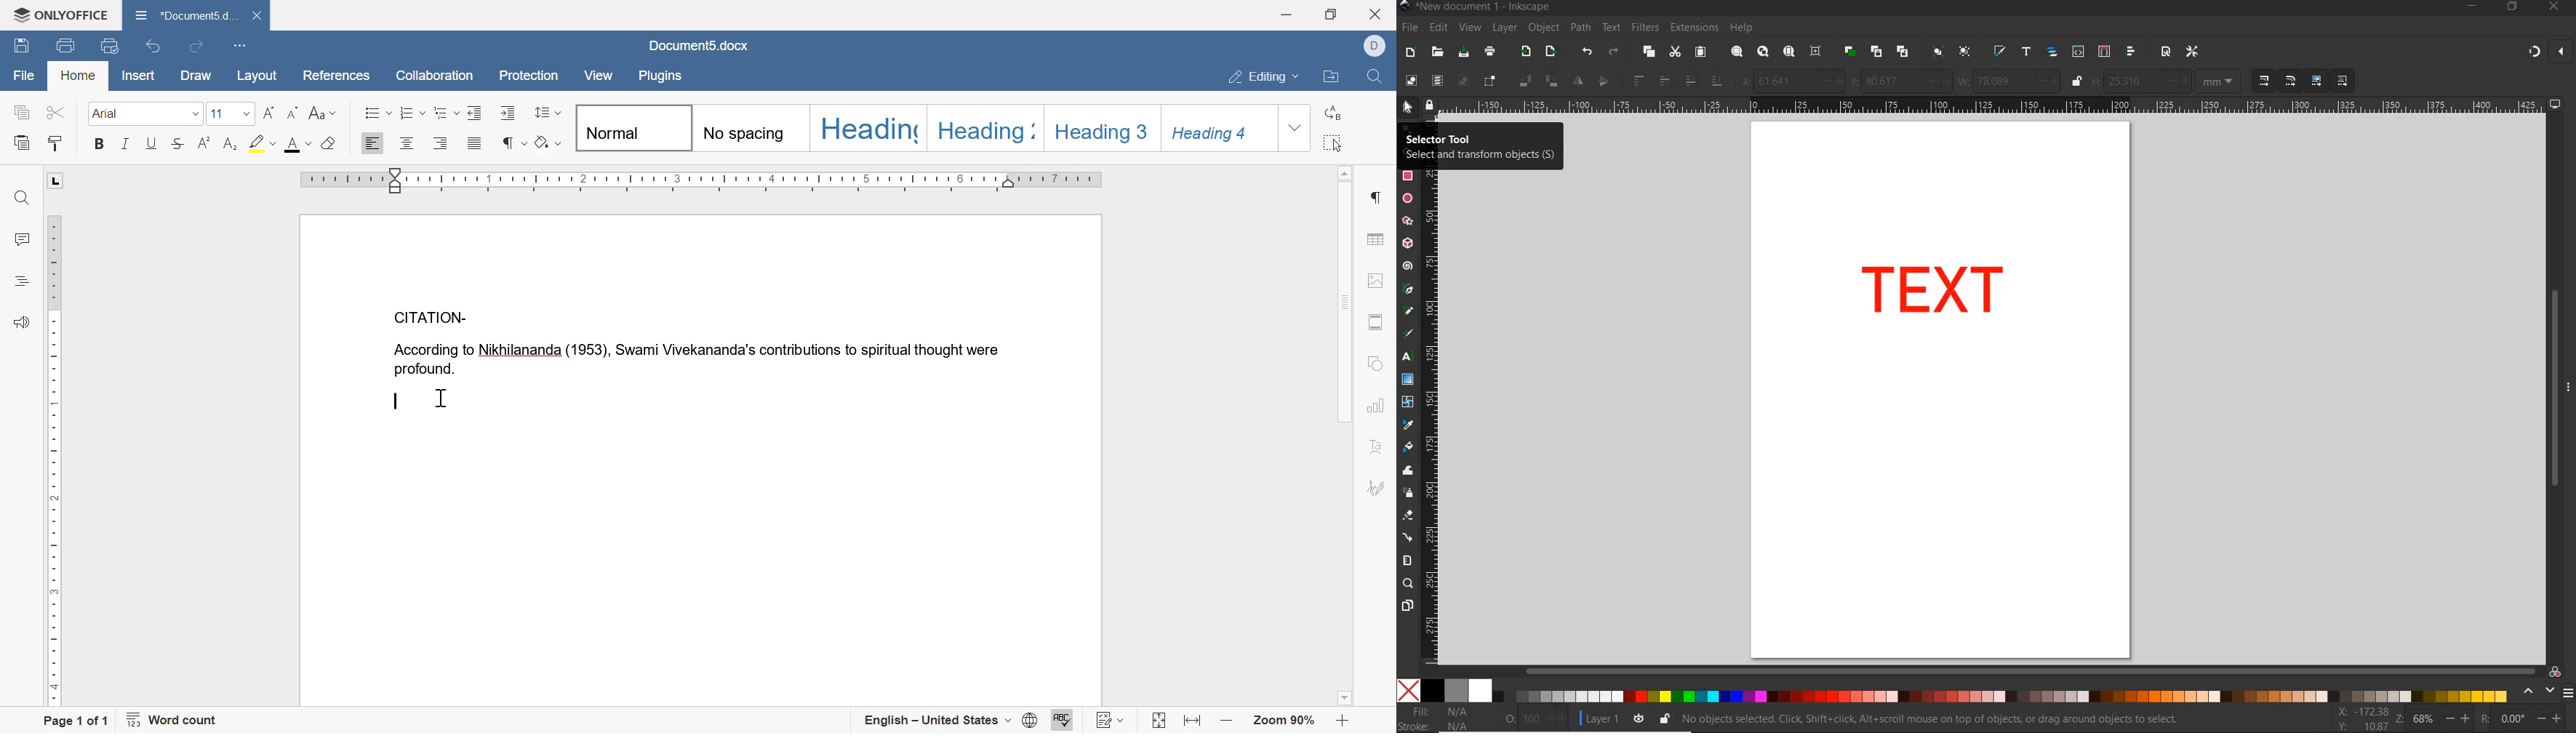 The height and width of the screenshot is (756, 2576). I want to click on file, so click(21, 74).